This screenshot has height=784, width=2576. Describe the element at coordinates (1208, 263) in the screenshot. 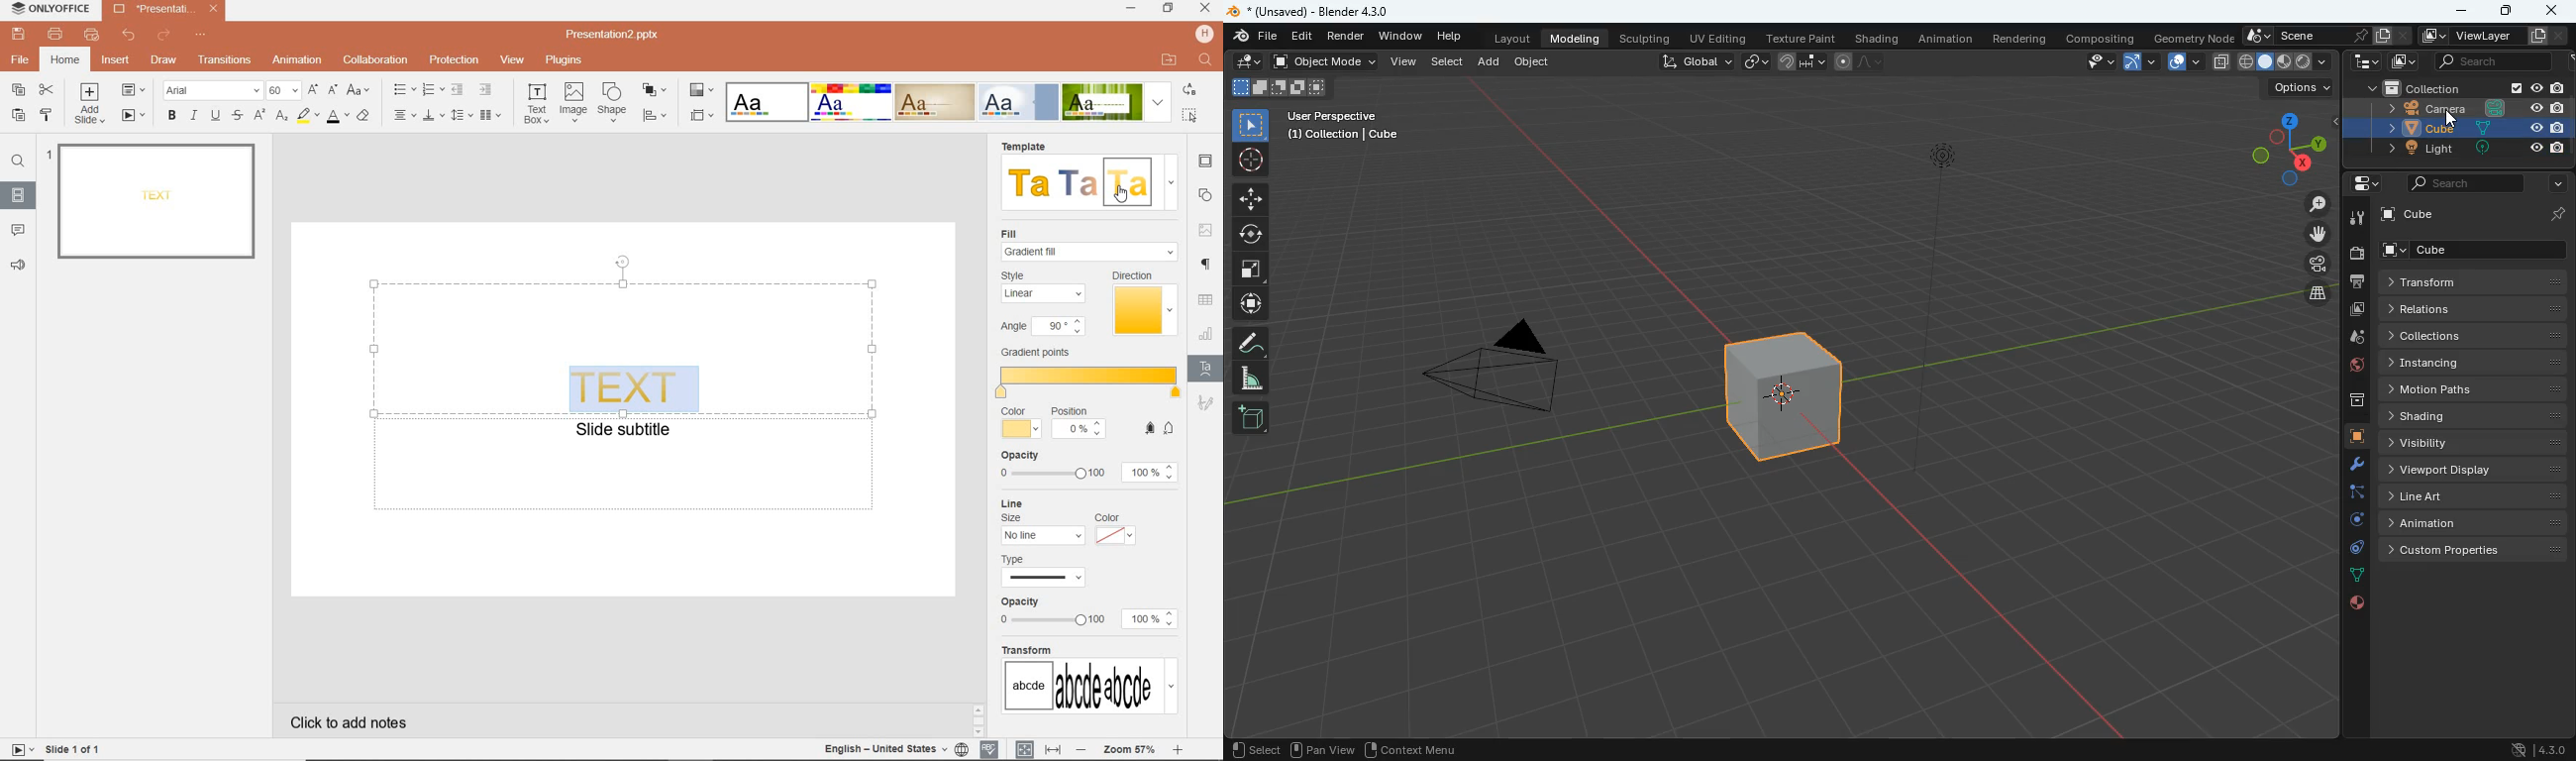

I see `PARAGRAPH SETTINGS` at that location.